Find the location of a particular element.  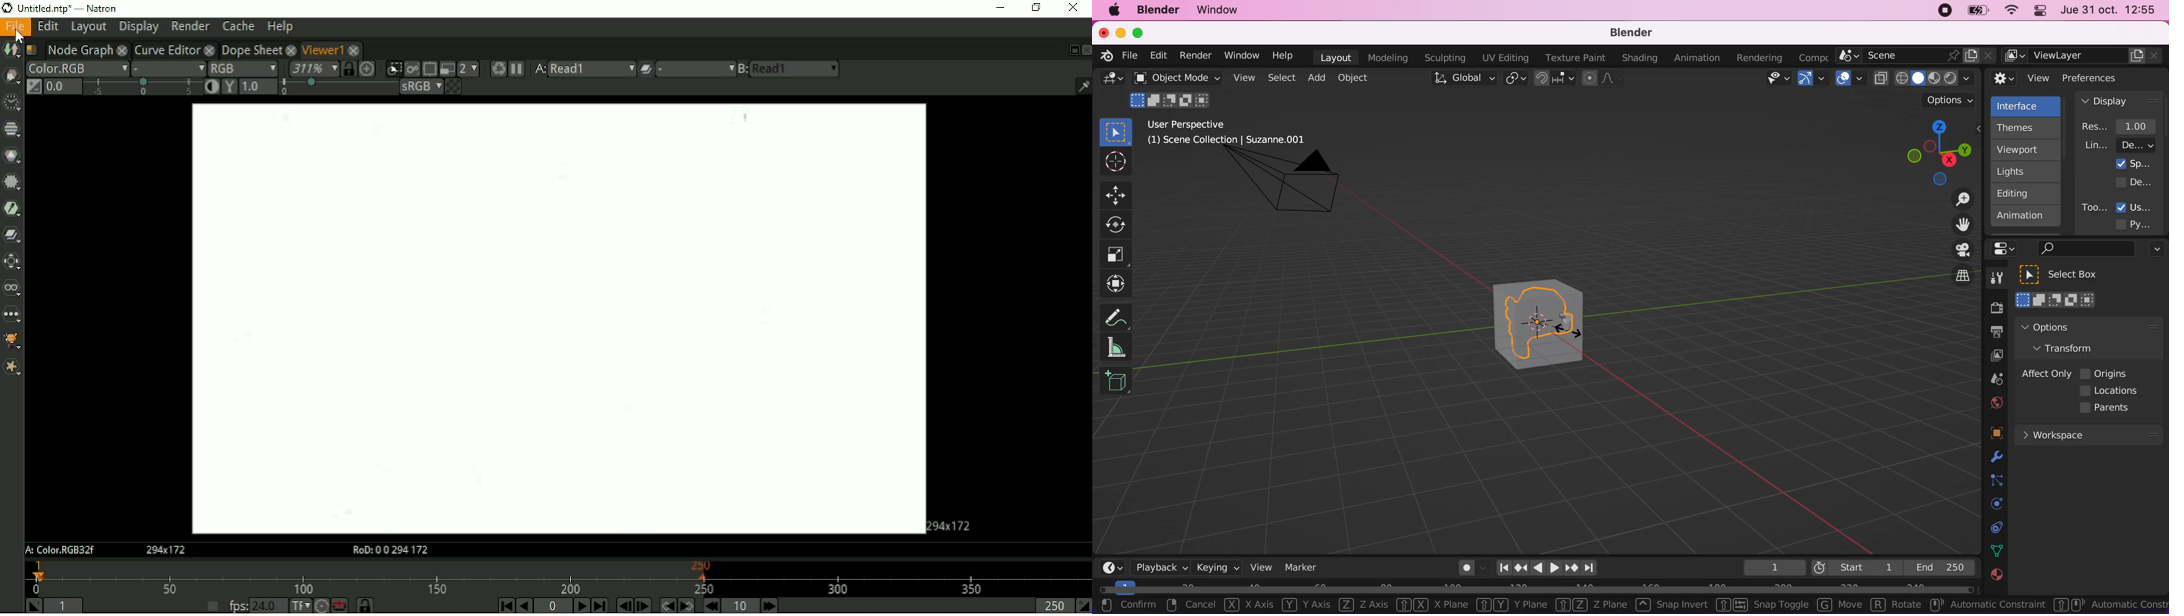

view is located at coordinates (1258, 567).